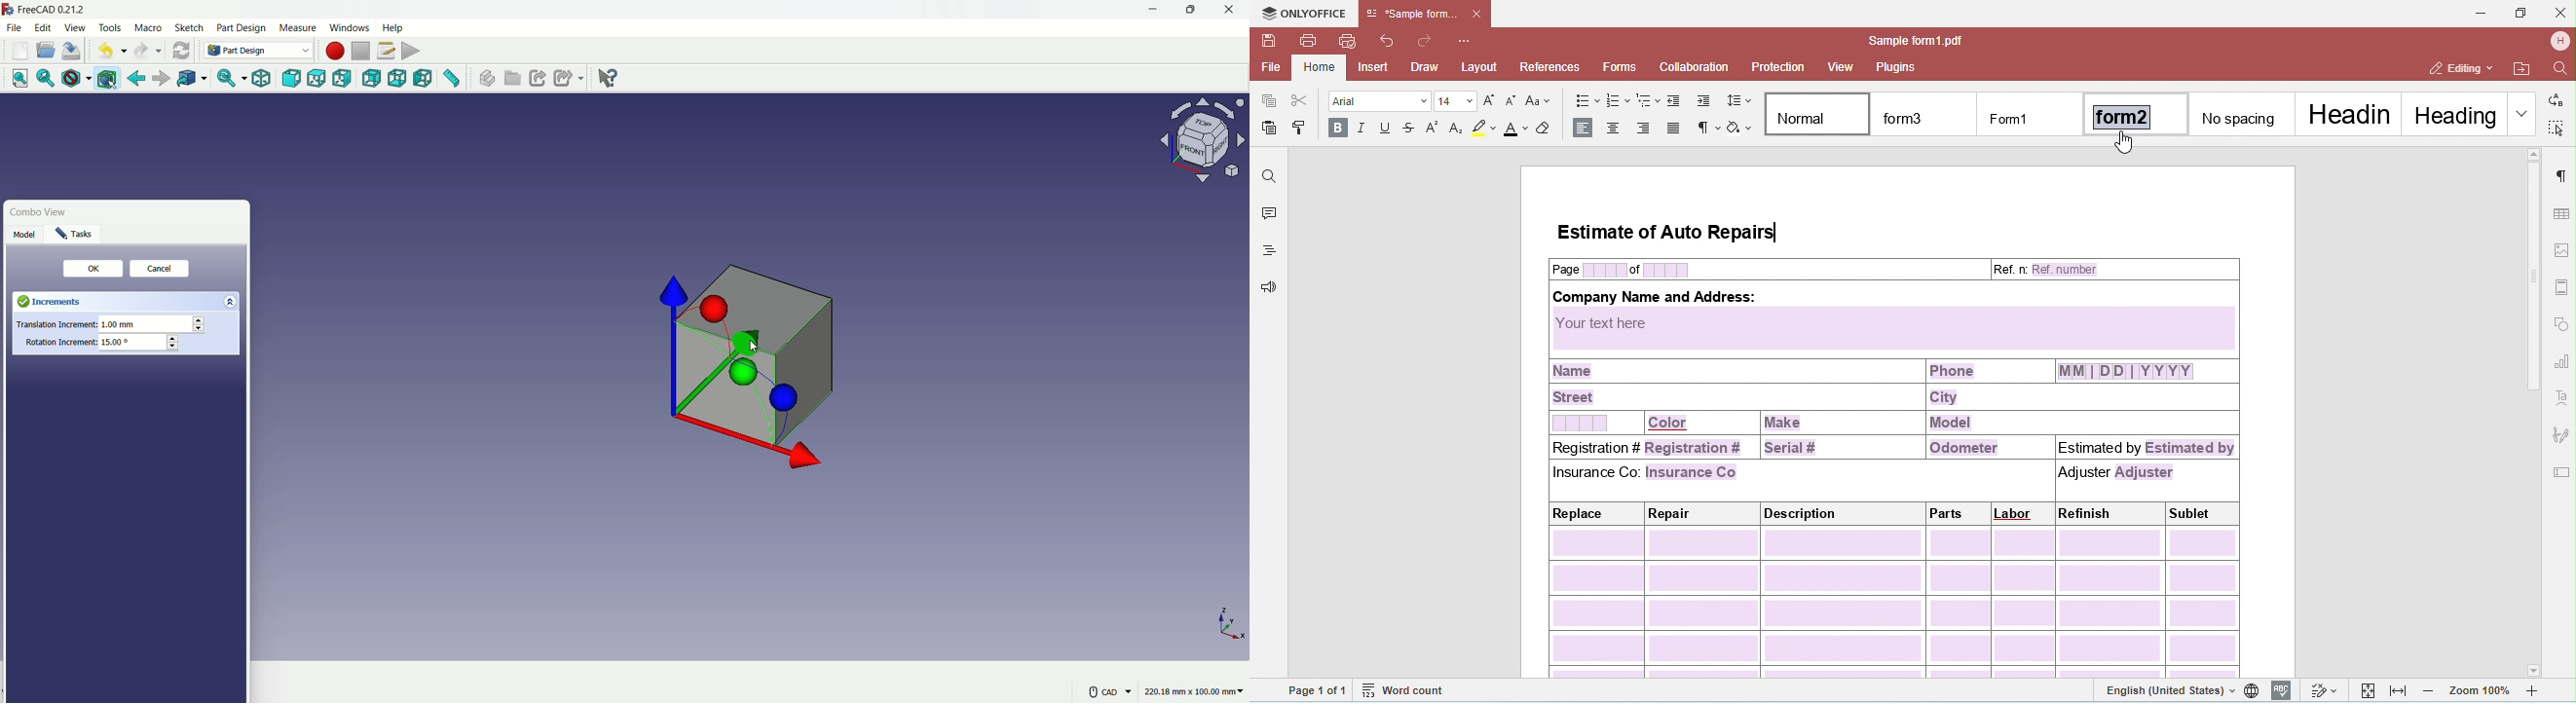 This screenshot has height=728, width=2576. I want to click on axis, so click(1232, 623).